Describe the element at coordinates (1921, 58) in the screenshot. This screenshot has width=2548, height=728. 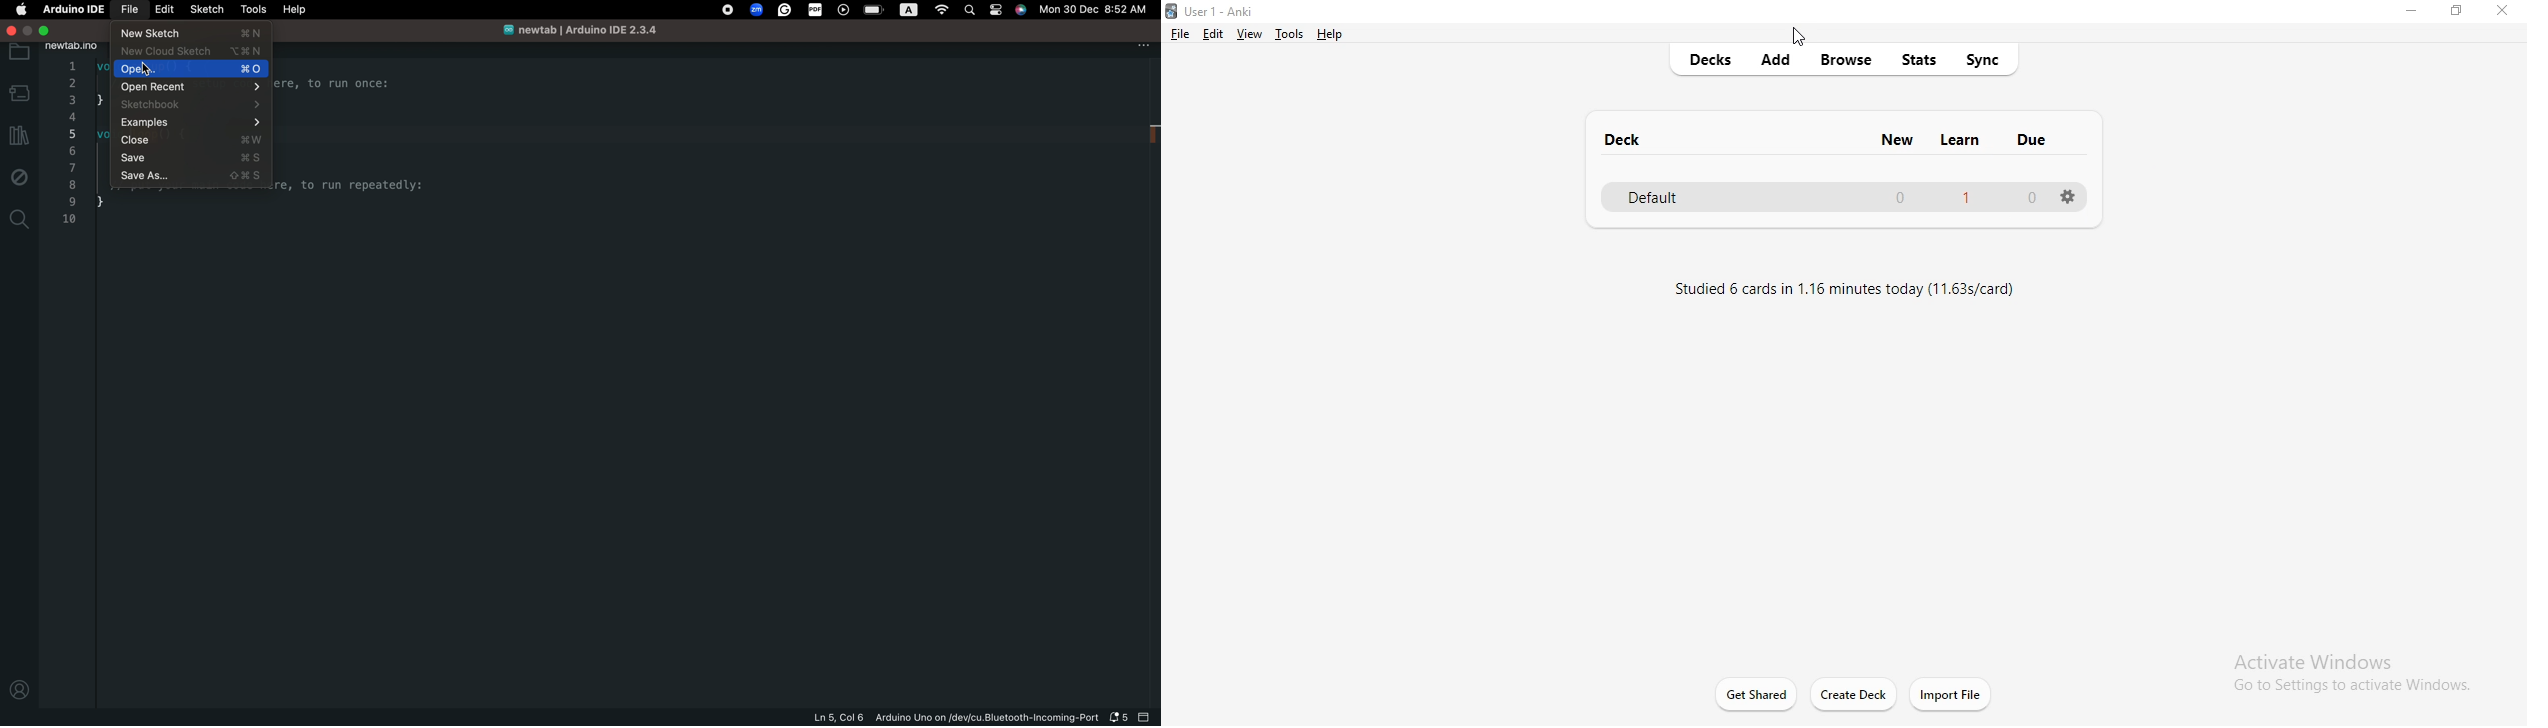
I see `stats` at that location.